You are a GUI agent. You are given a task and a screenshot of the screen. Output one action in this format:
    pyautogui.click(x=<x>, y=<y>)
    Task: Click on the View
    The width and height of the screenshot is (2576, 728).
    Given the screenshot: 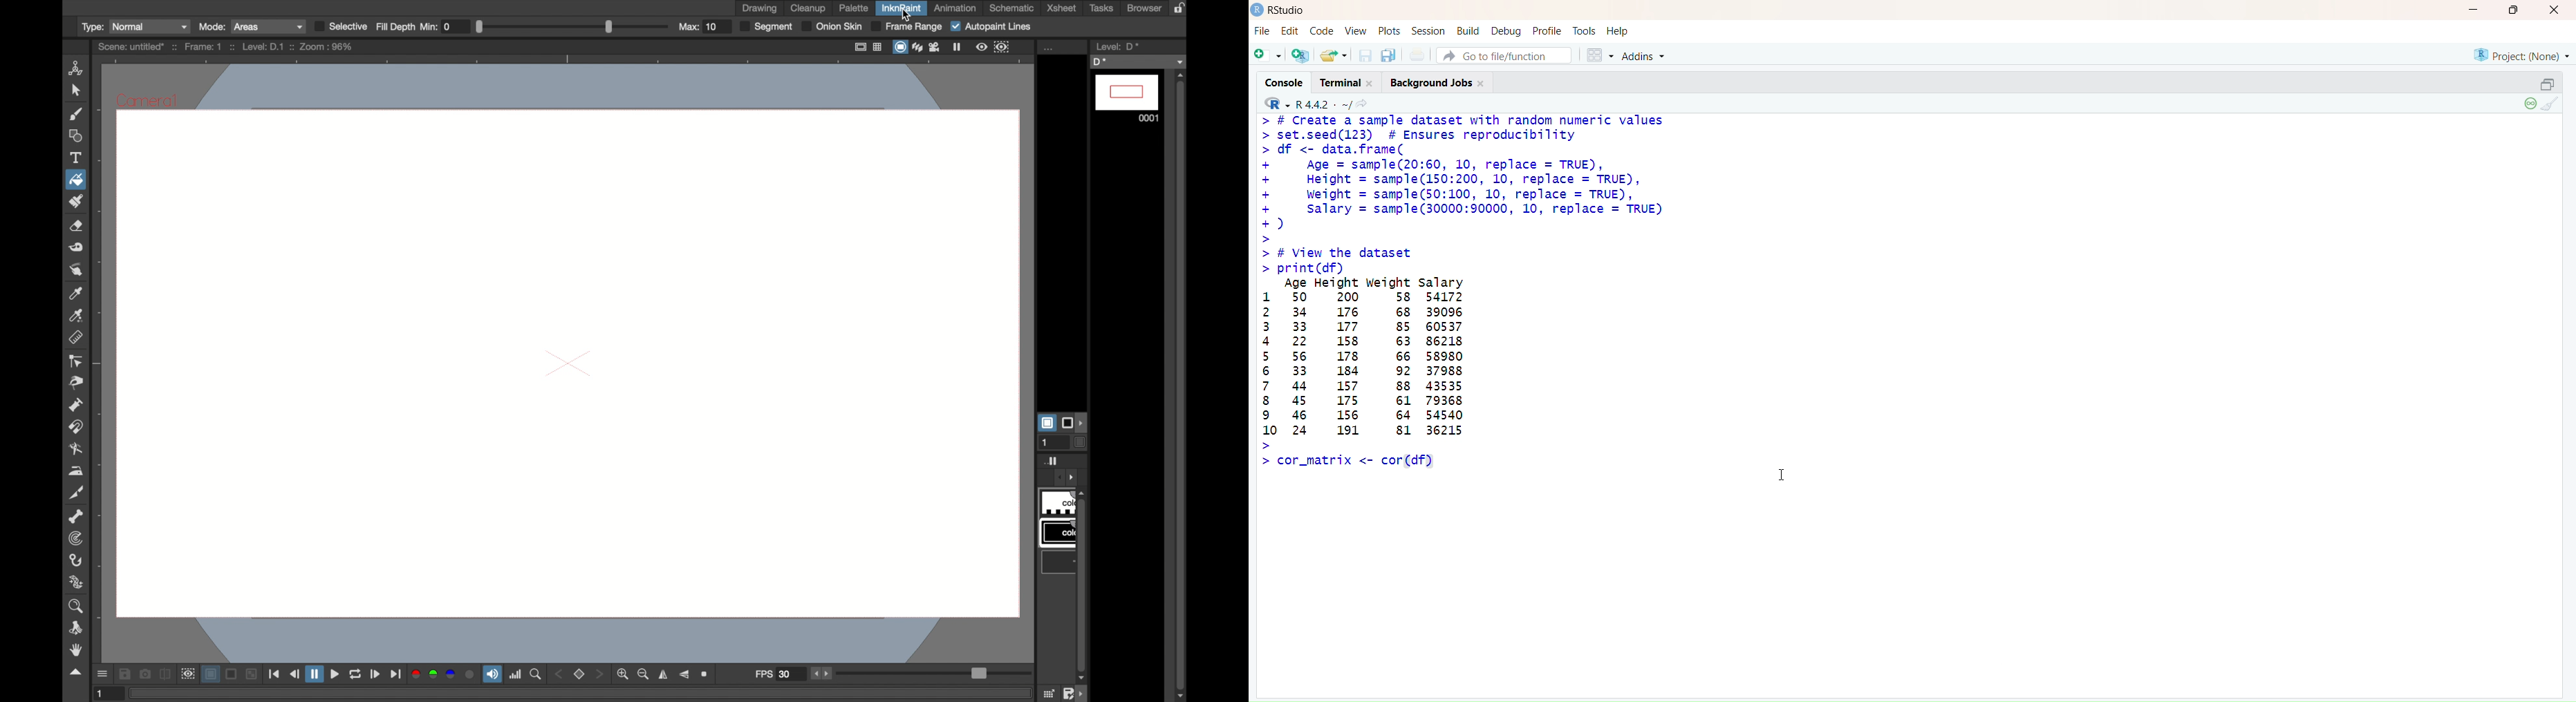 What is the action you would take?
    pyautogui.click(x=1355, y=30)
    